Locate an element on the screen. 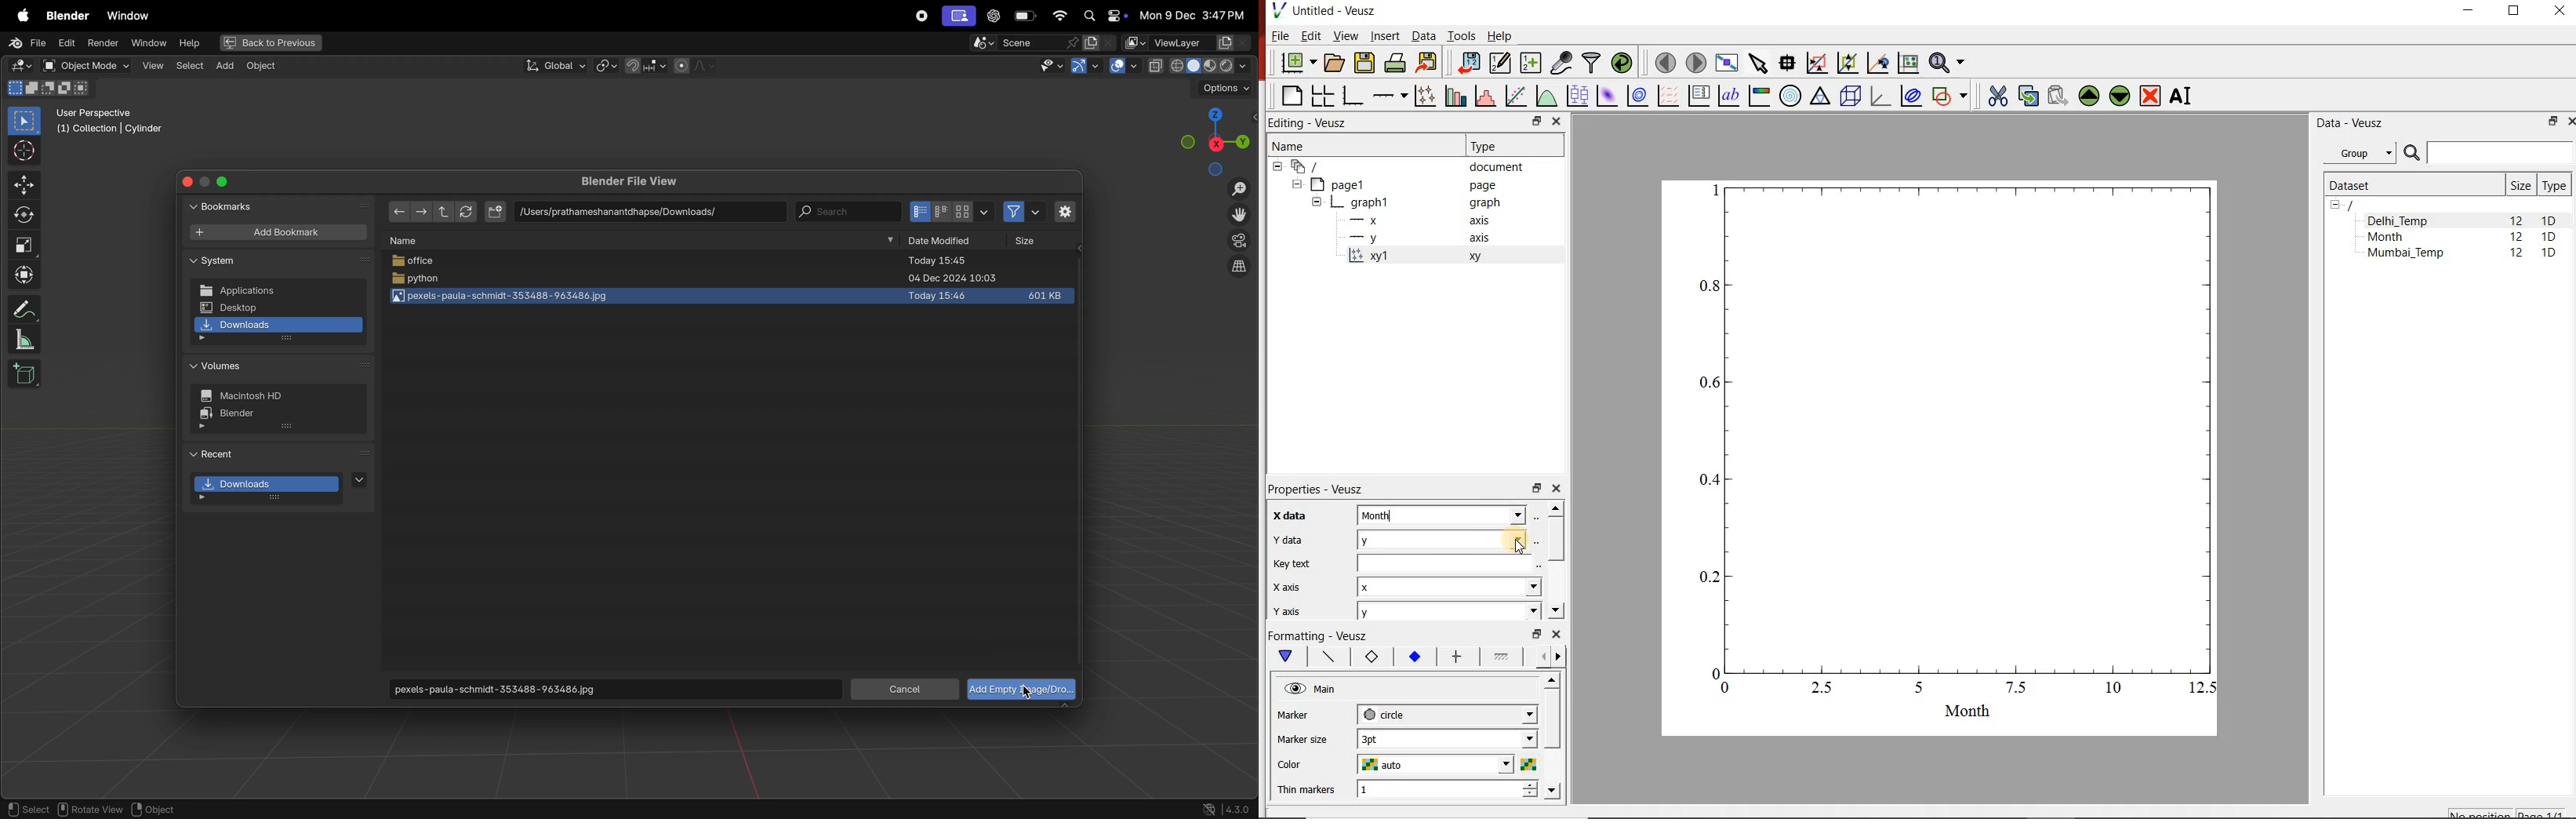  File is located at coordinates (1279, 35).